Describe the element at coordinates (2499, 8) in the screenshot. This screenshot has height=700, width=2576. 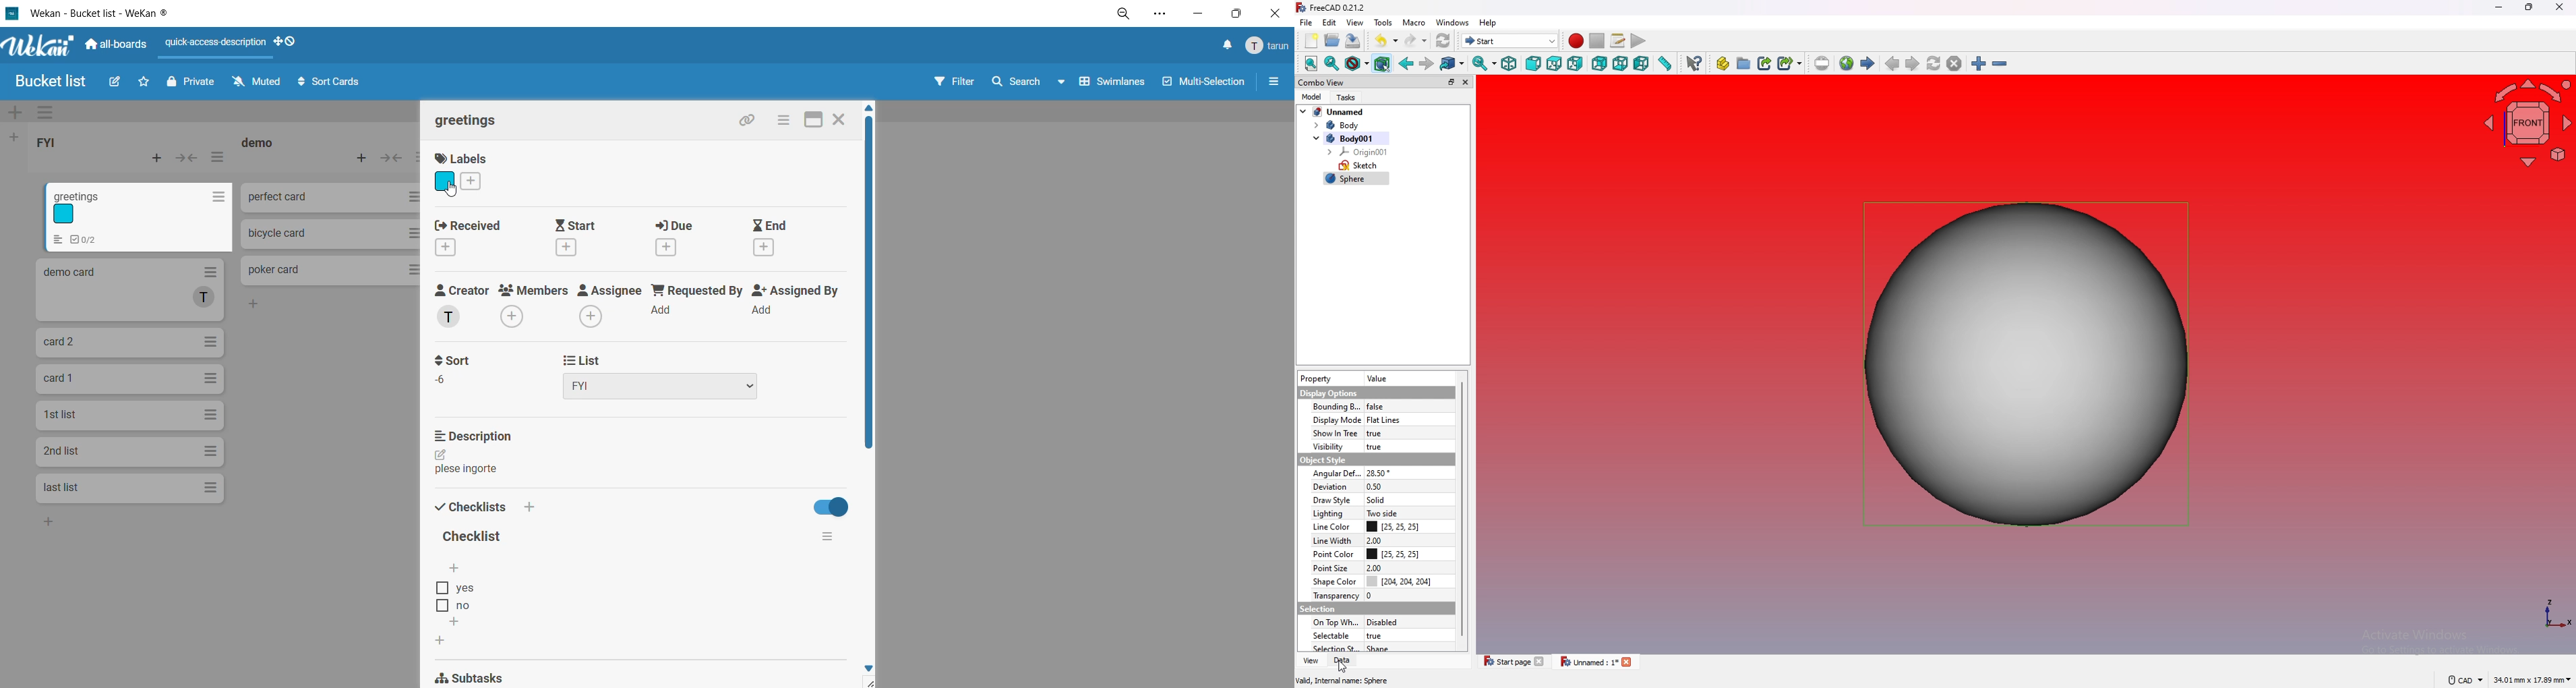
I see `minimize` at that location.